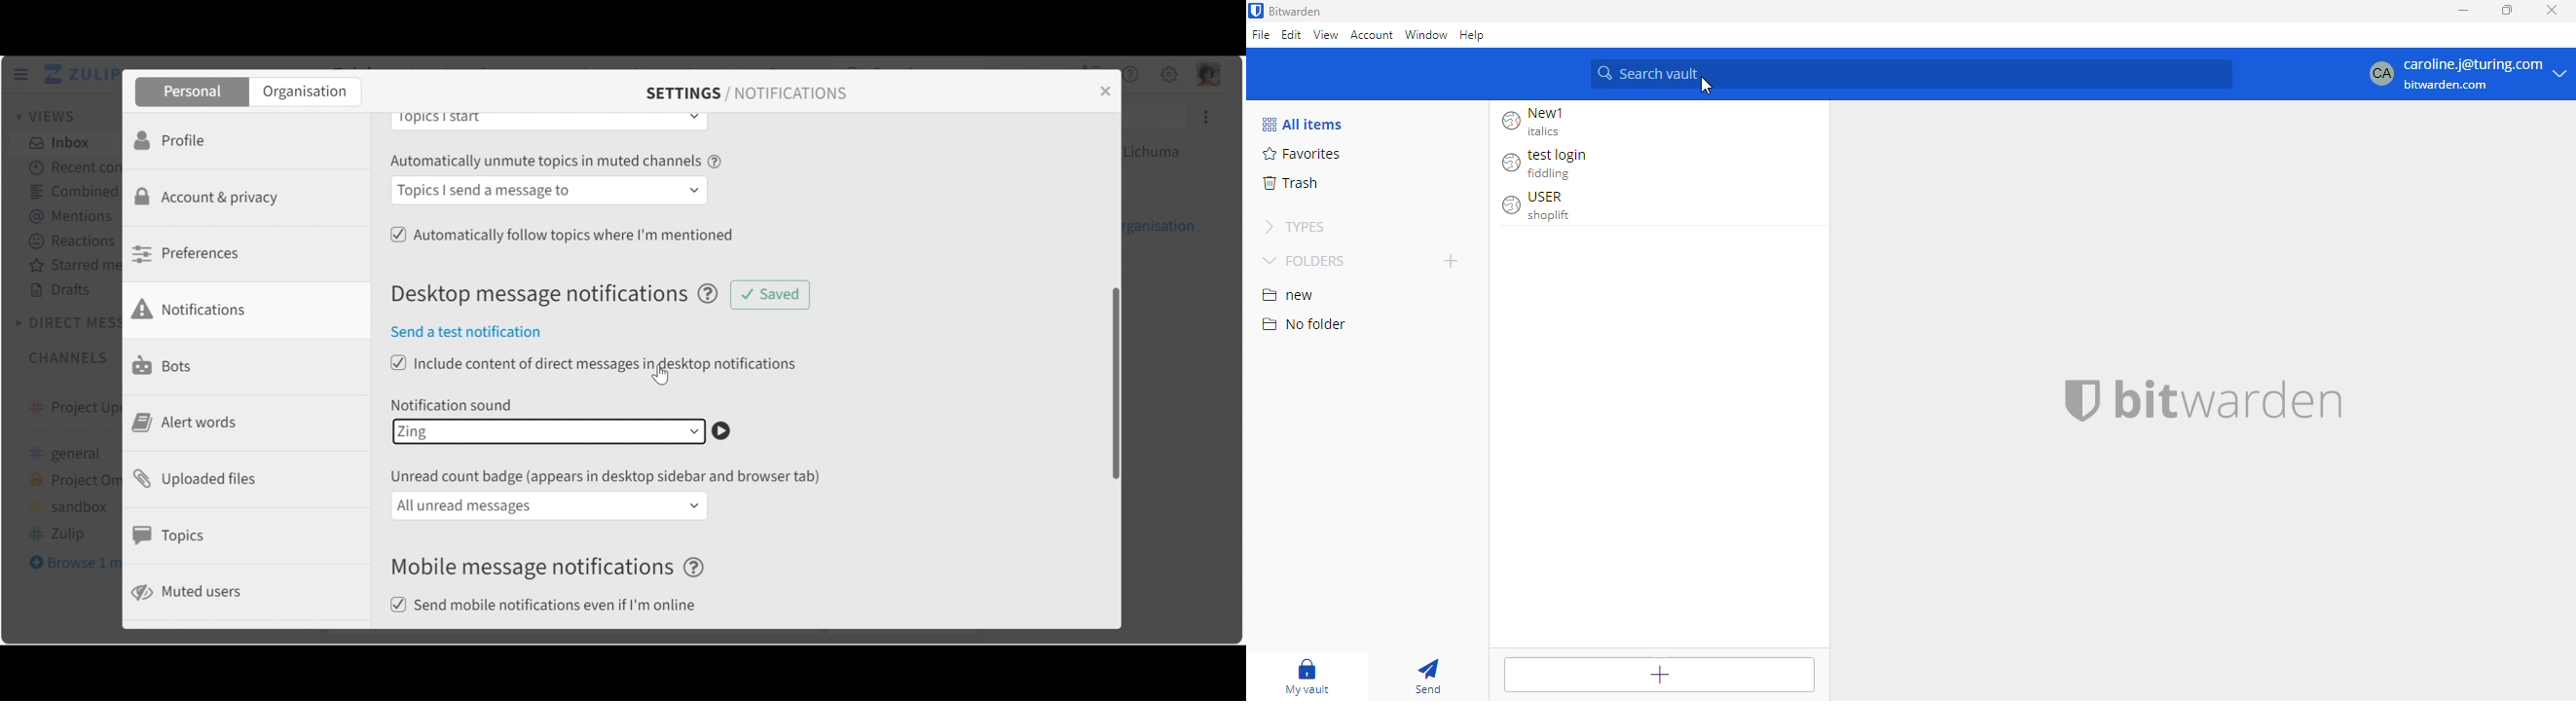  I want to click on account, so click(1372, 37).